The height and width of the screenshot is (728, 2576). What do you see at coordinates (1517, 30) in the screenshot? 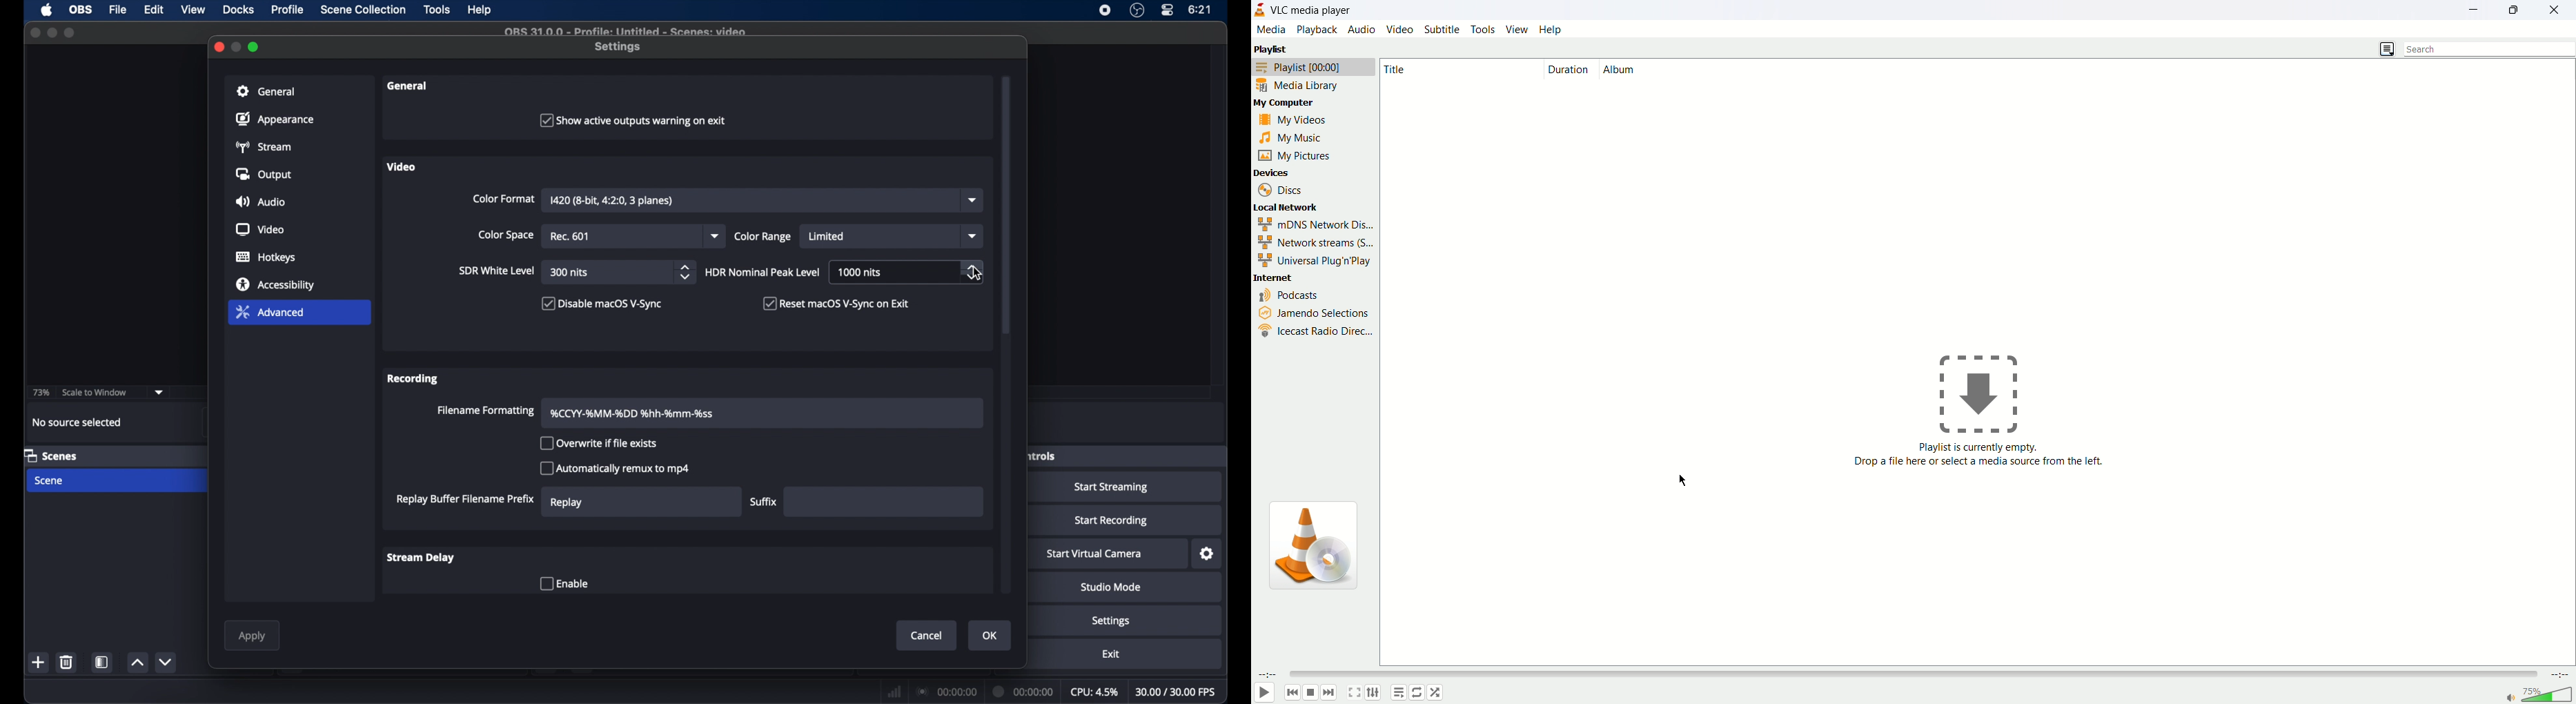
I see `view` at bounding box center [1517, 30].